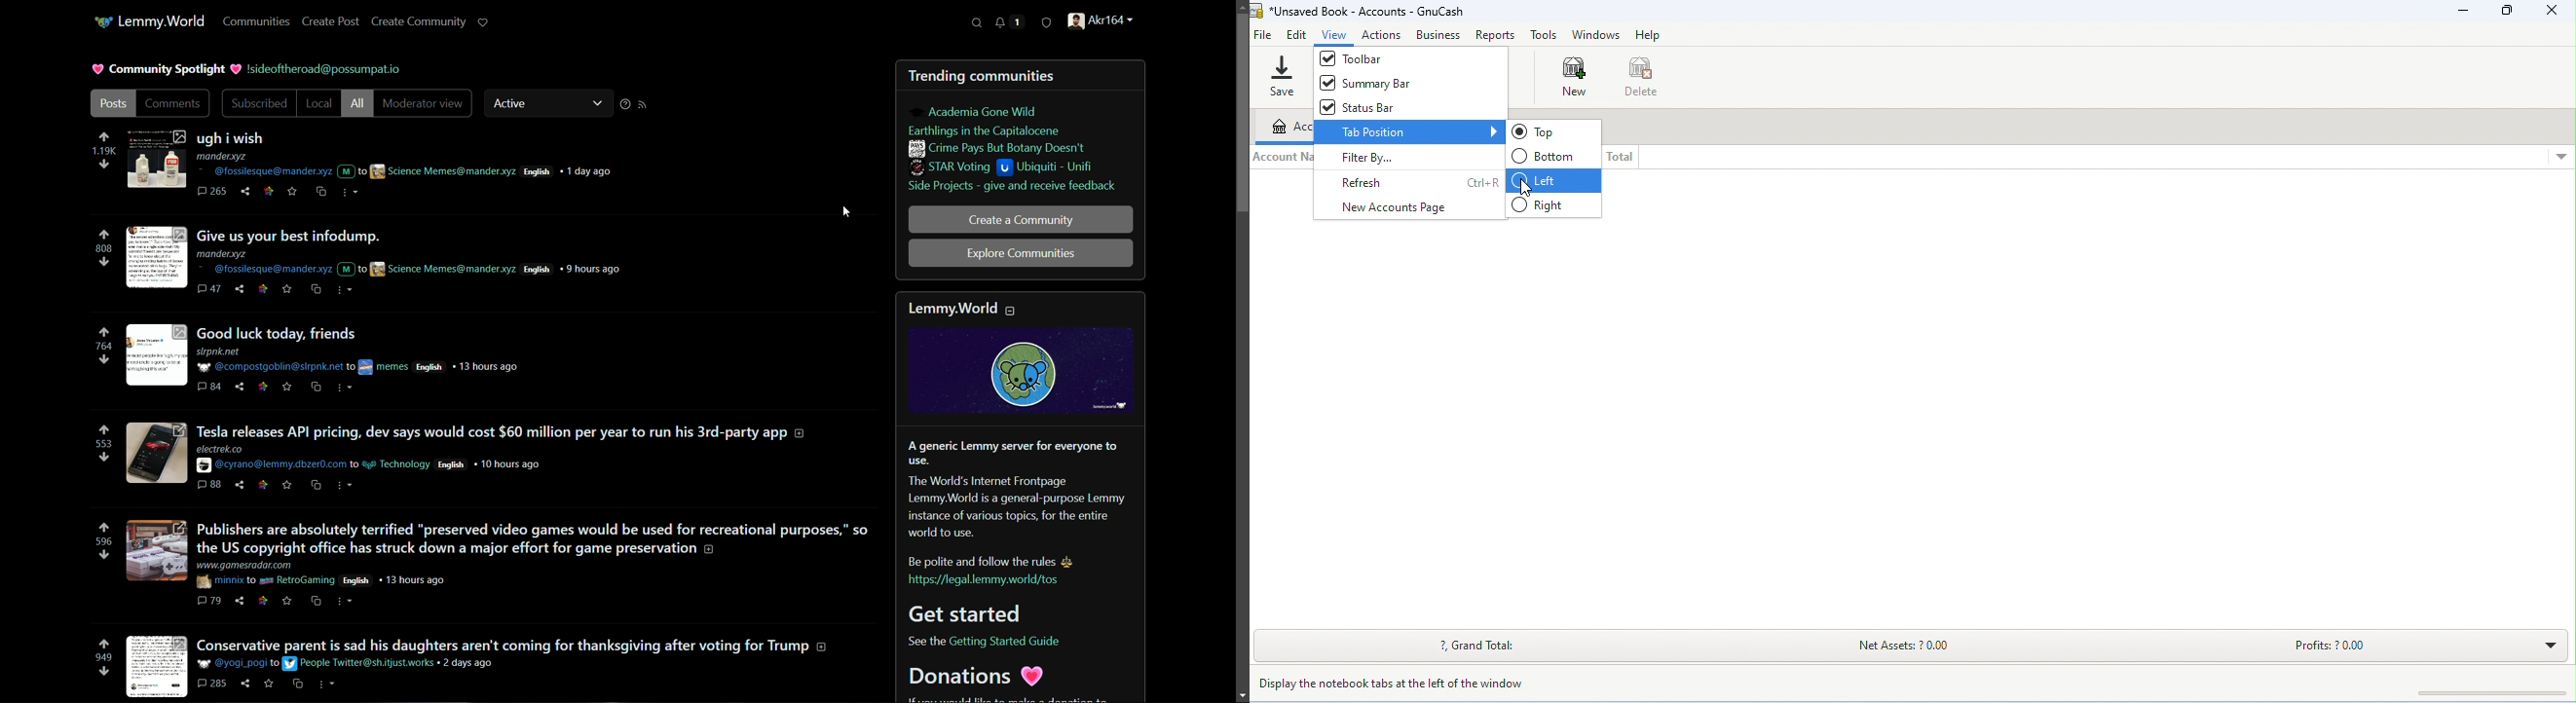 Image resolution: width=2576 pixels, height=728 pixels. I want to click on thumbnail, so click(155, 356).